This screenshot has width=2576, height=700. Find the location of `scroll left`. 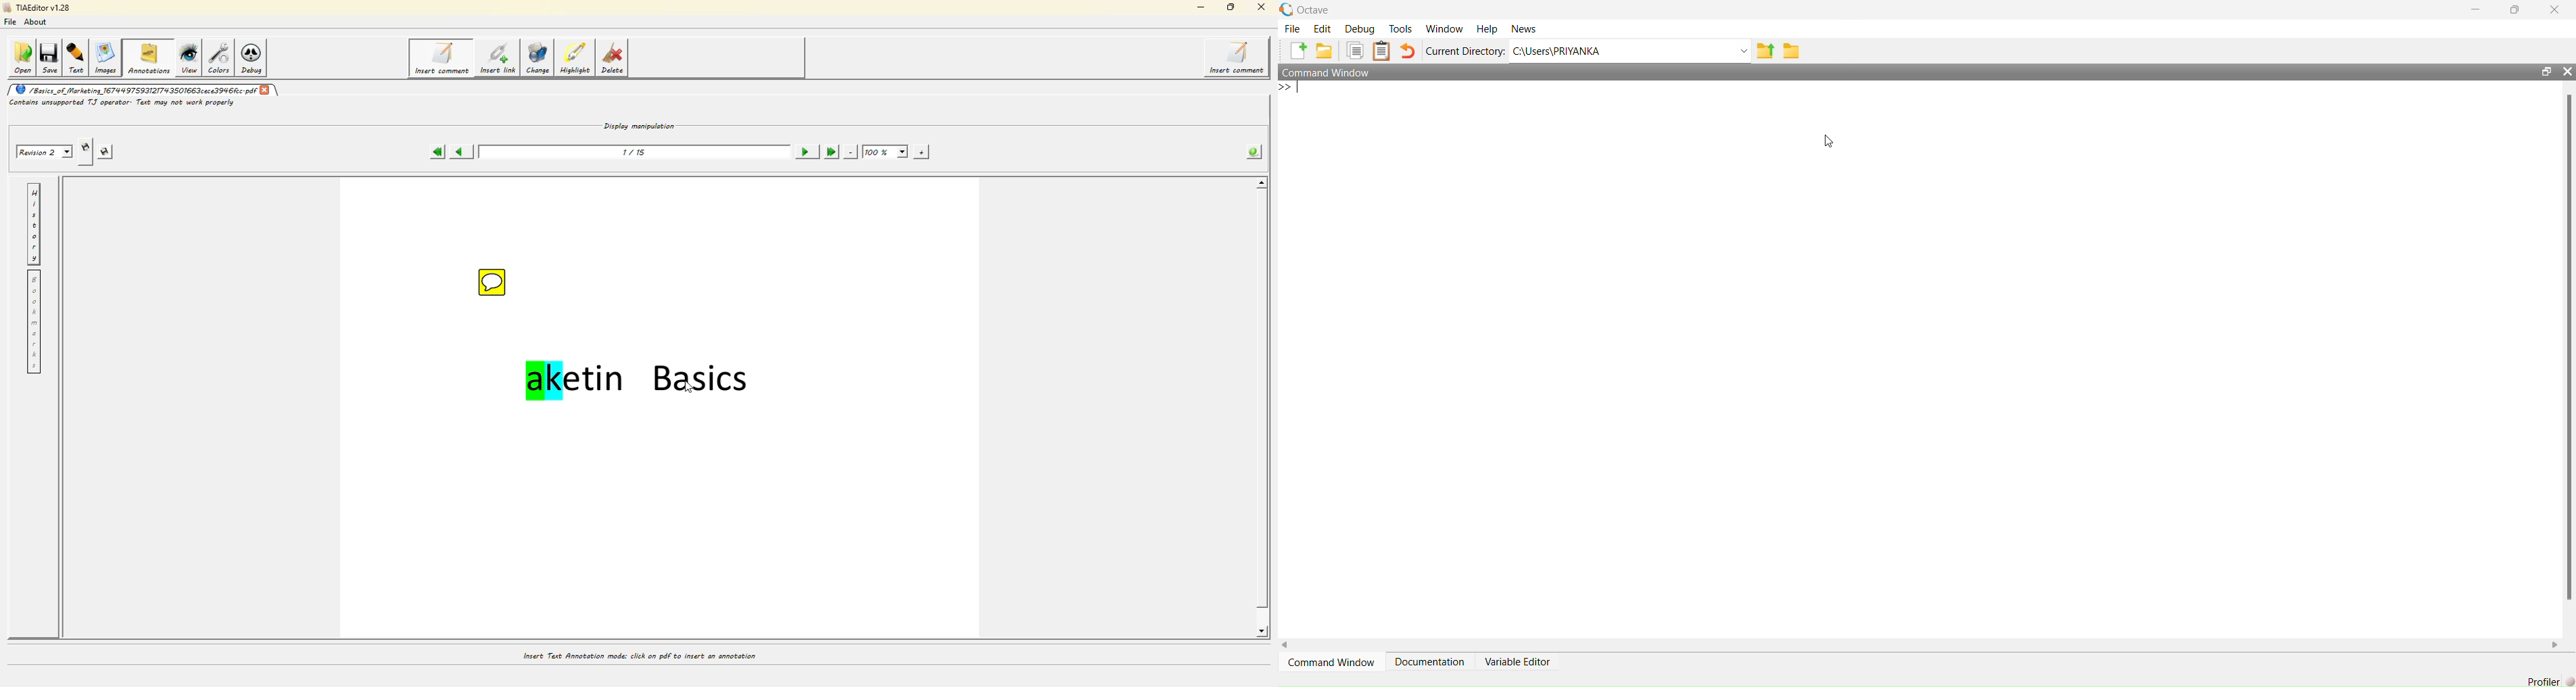

scroll left is located at coordinates (1285, 644).